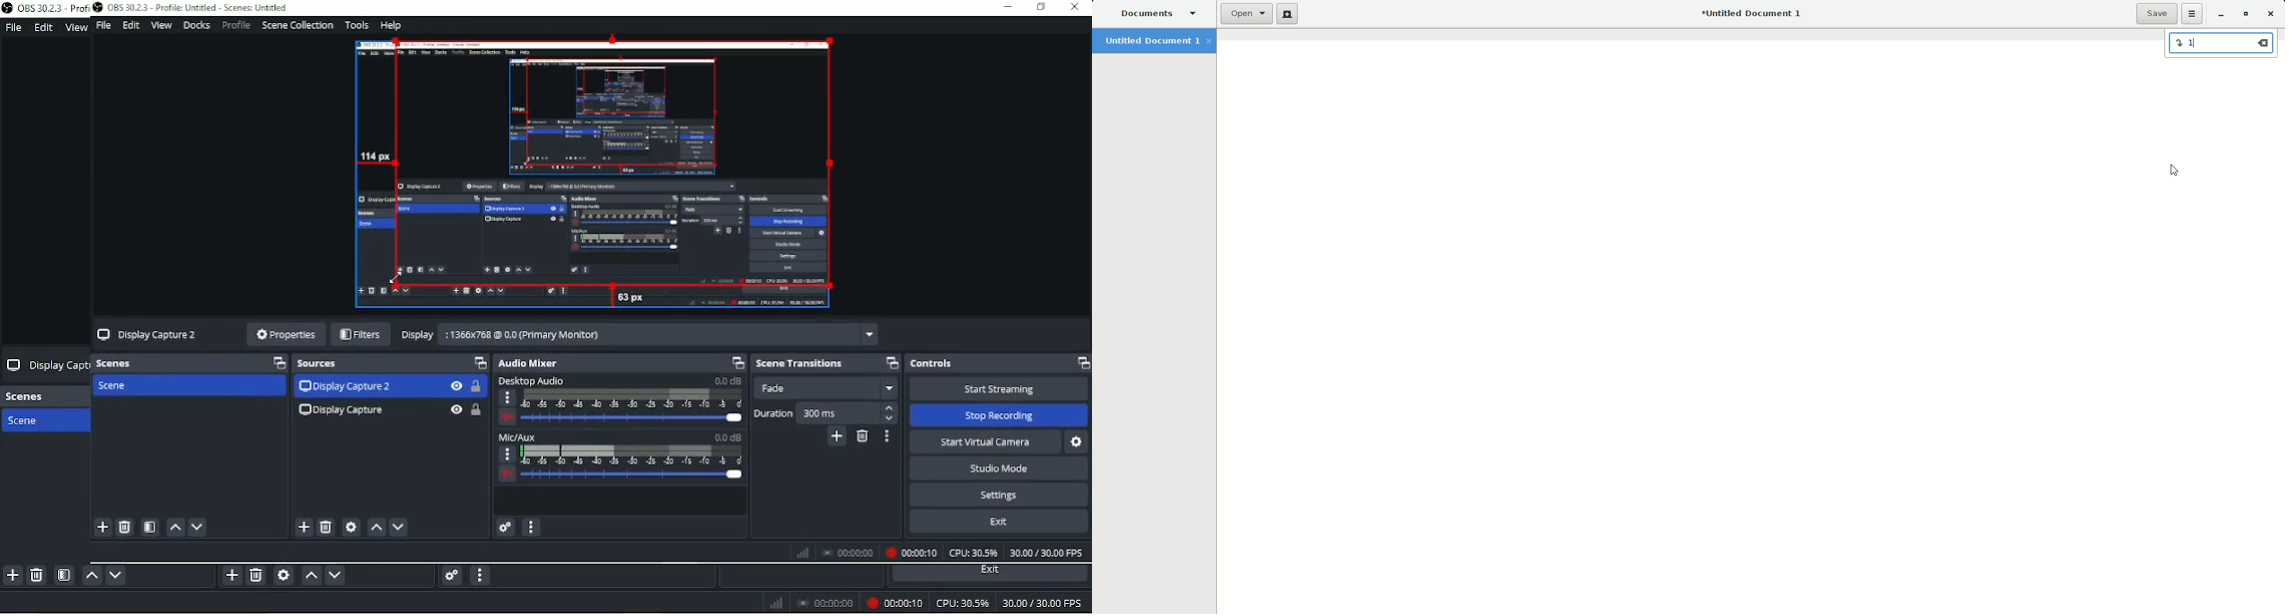 The image size is (2296, 616). I want to click on Scene, so click(42, 421).